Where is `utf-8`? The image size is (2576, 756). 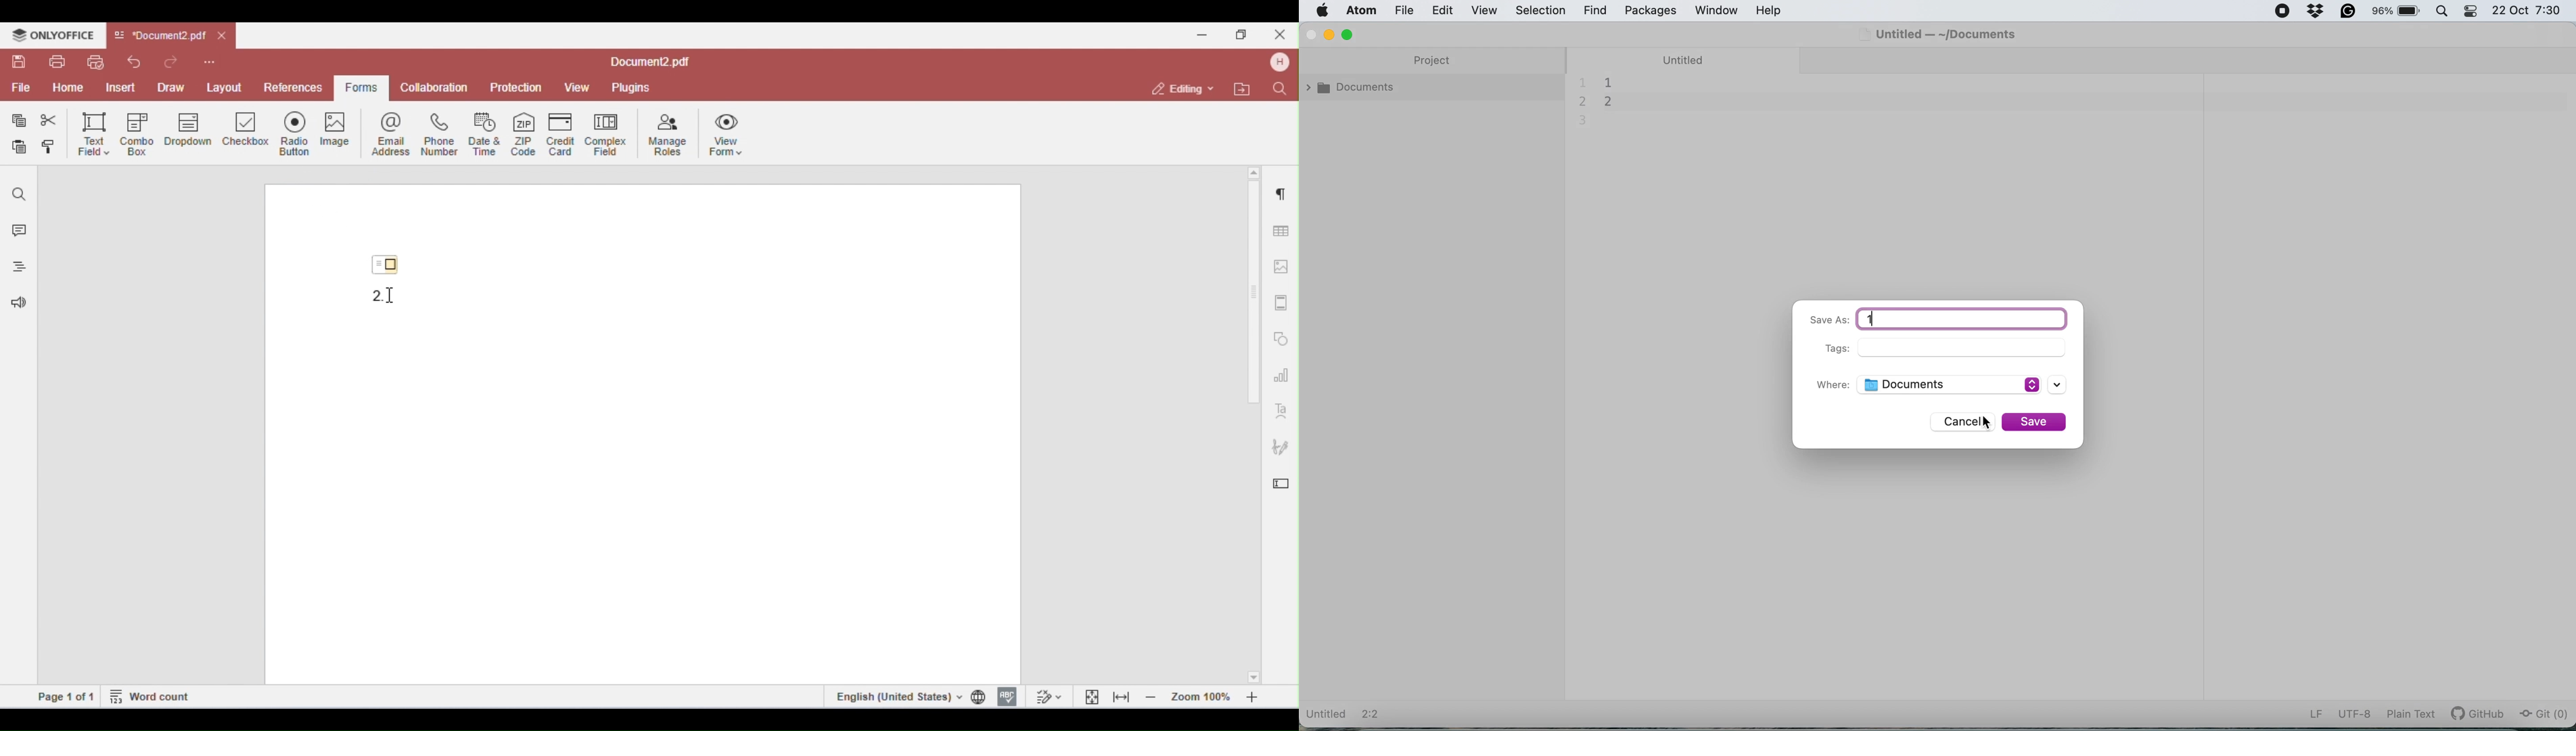 utf-8 is located at coordinates (2355, 714).